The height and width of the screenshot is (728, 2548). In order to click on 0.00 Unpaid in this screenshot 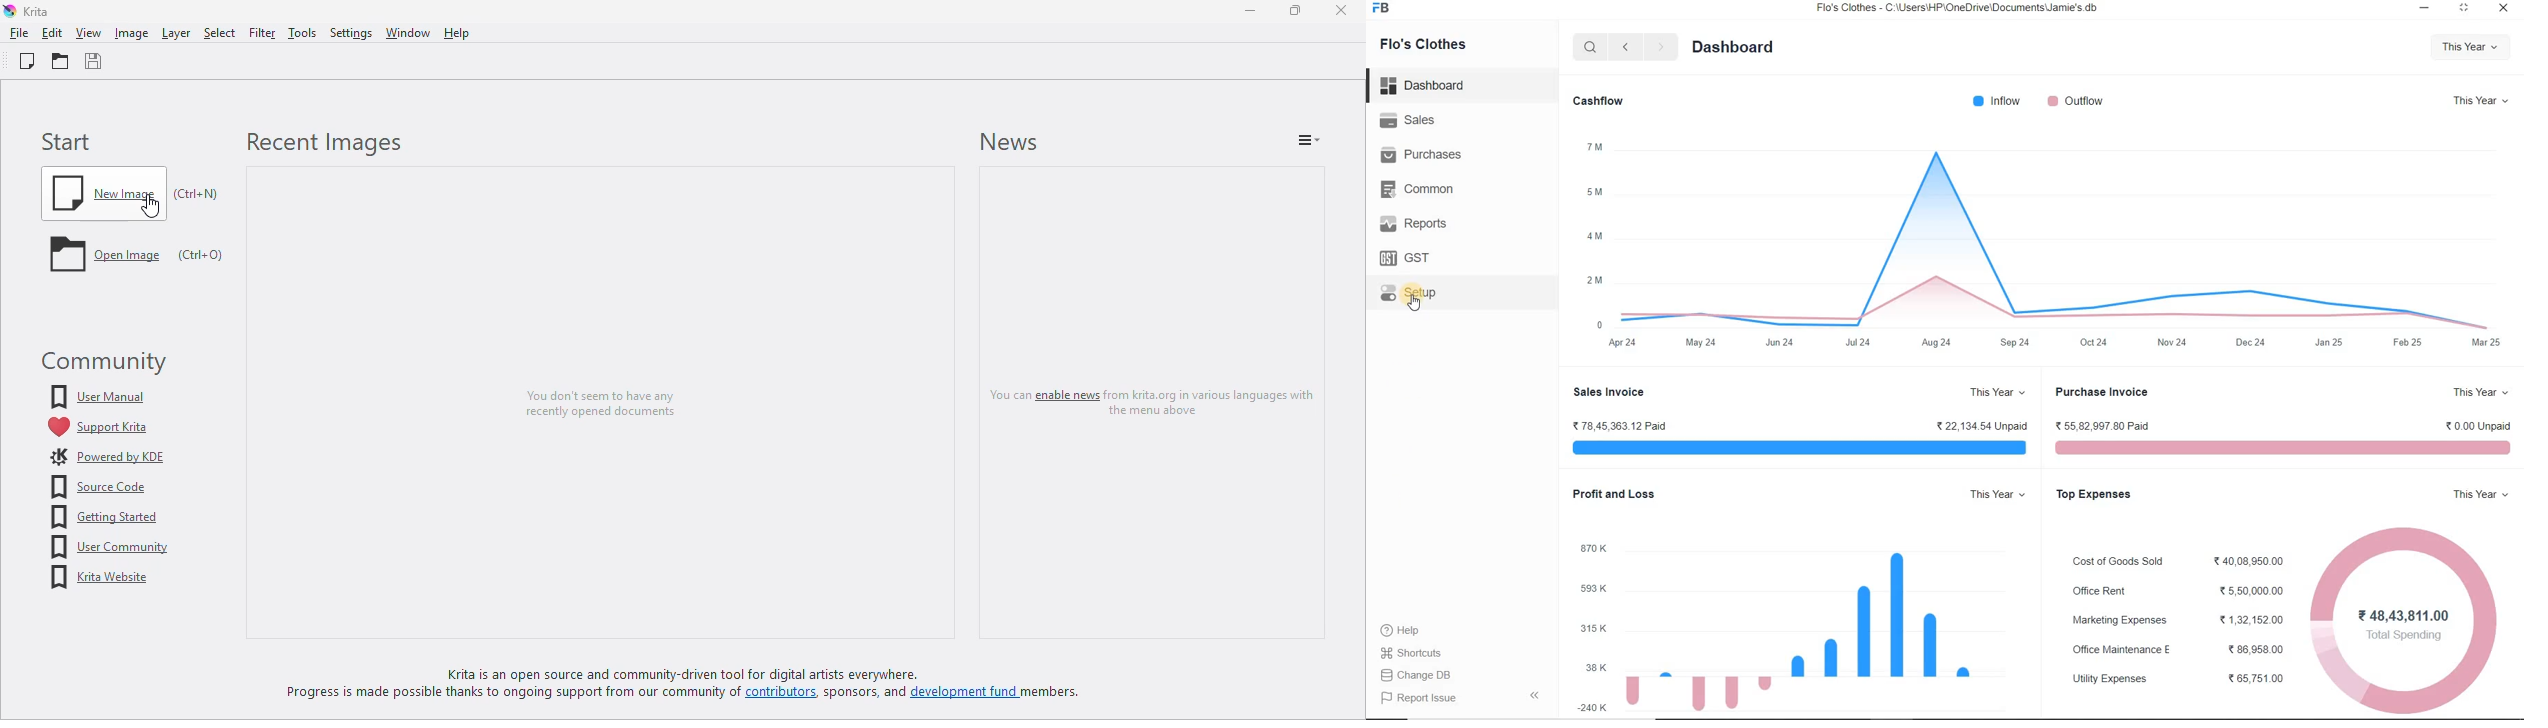, I will do `click(2480, 427)`.